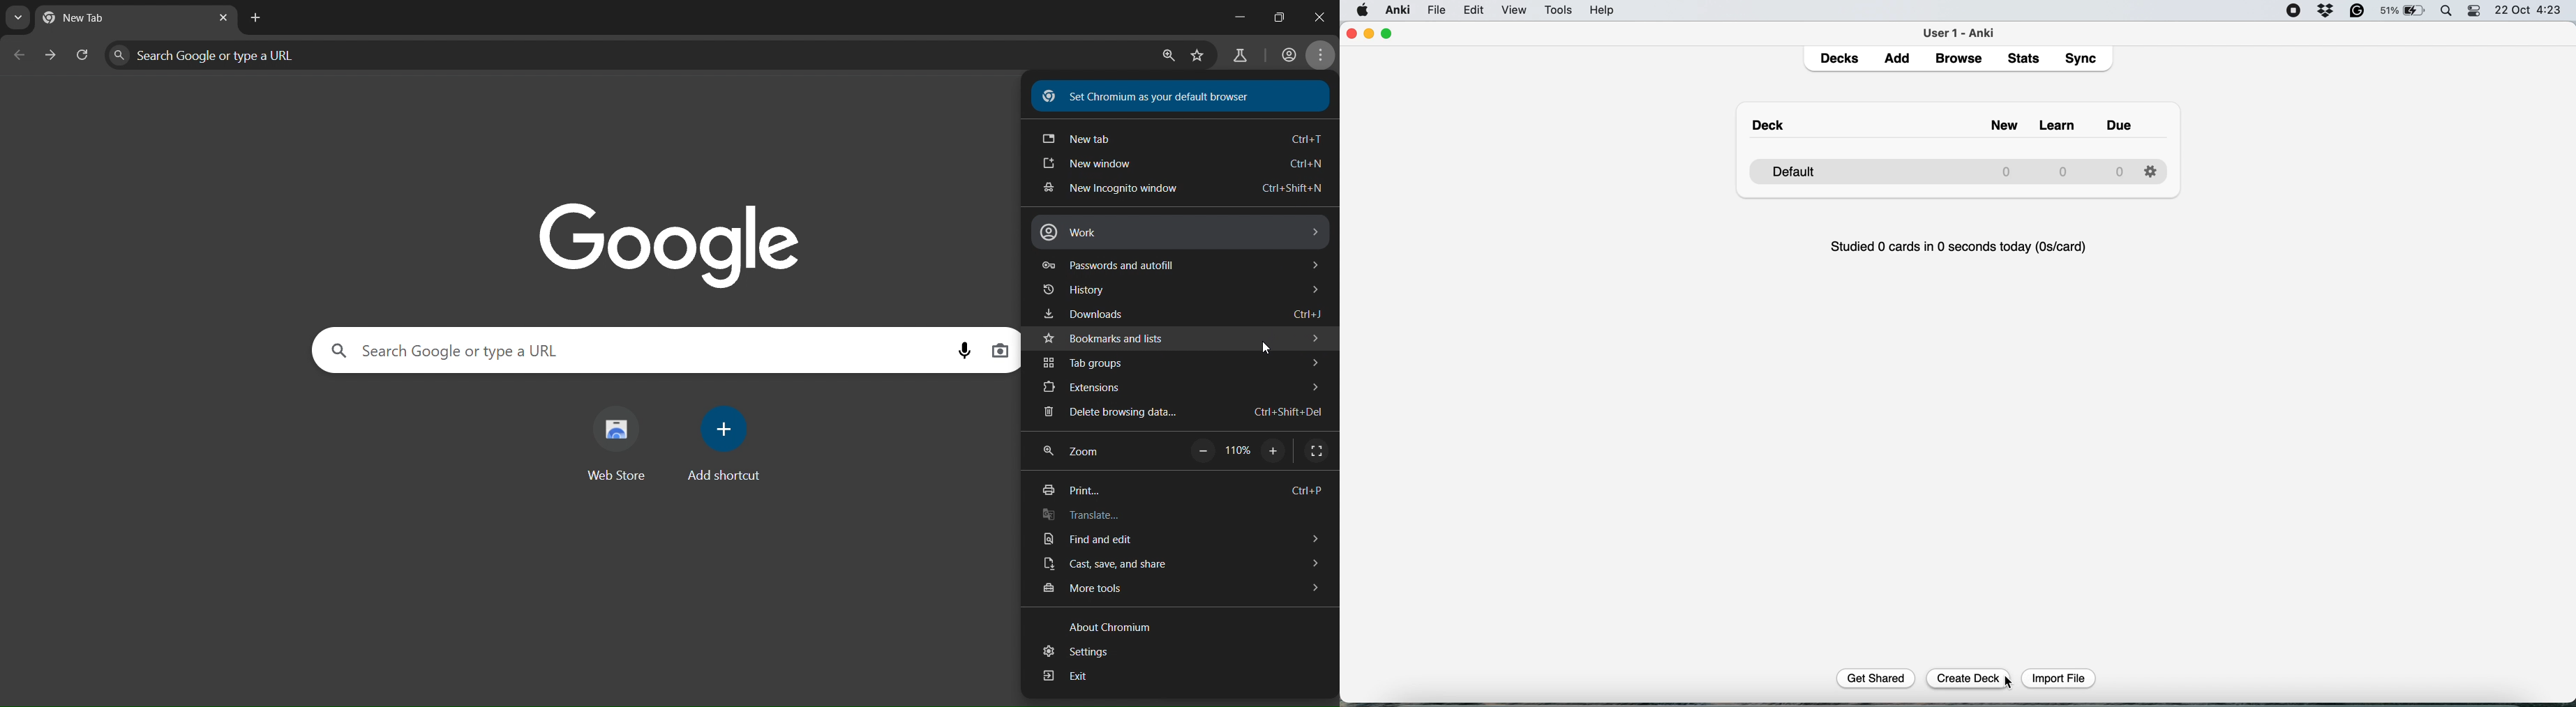 The width and height of the screenshot is (2576, 728). Describe the element at coordinates (2025, 59) in the screenshot. I see `stats` at that location.